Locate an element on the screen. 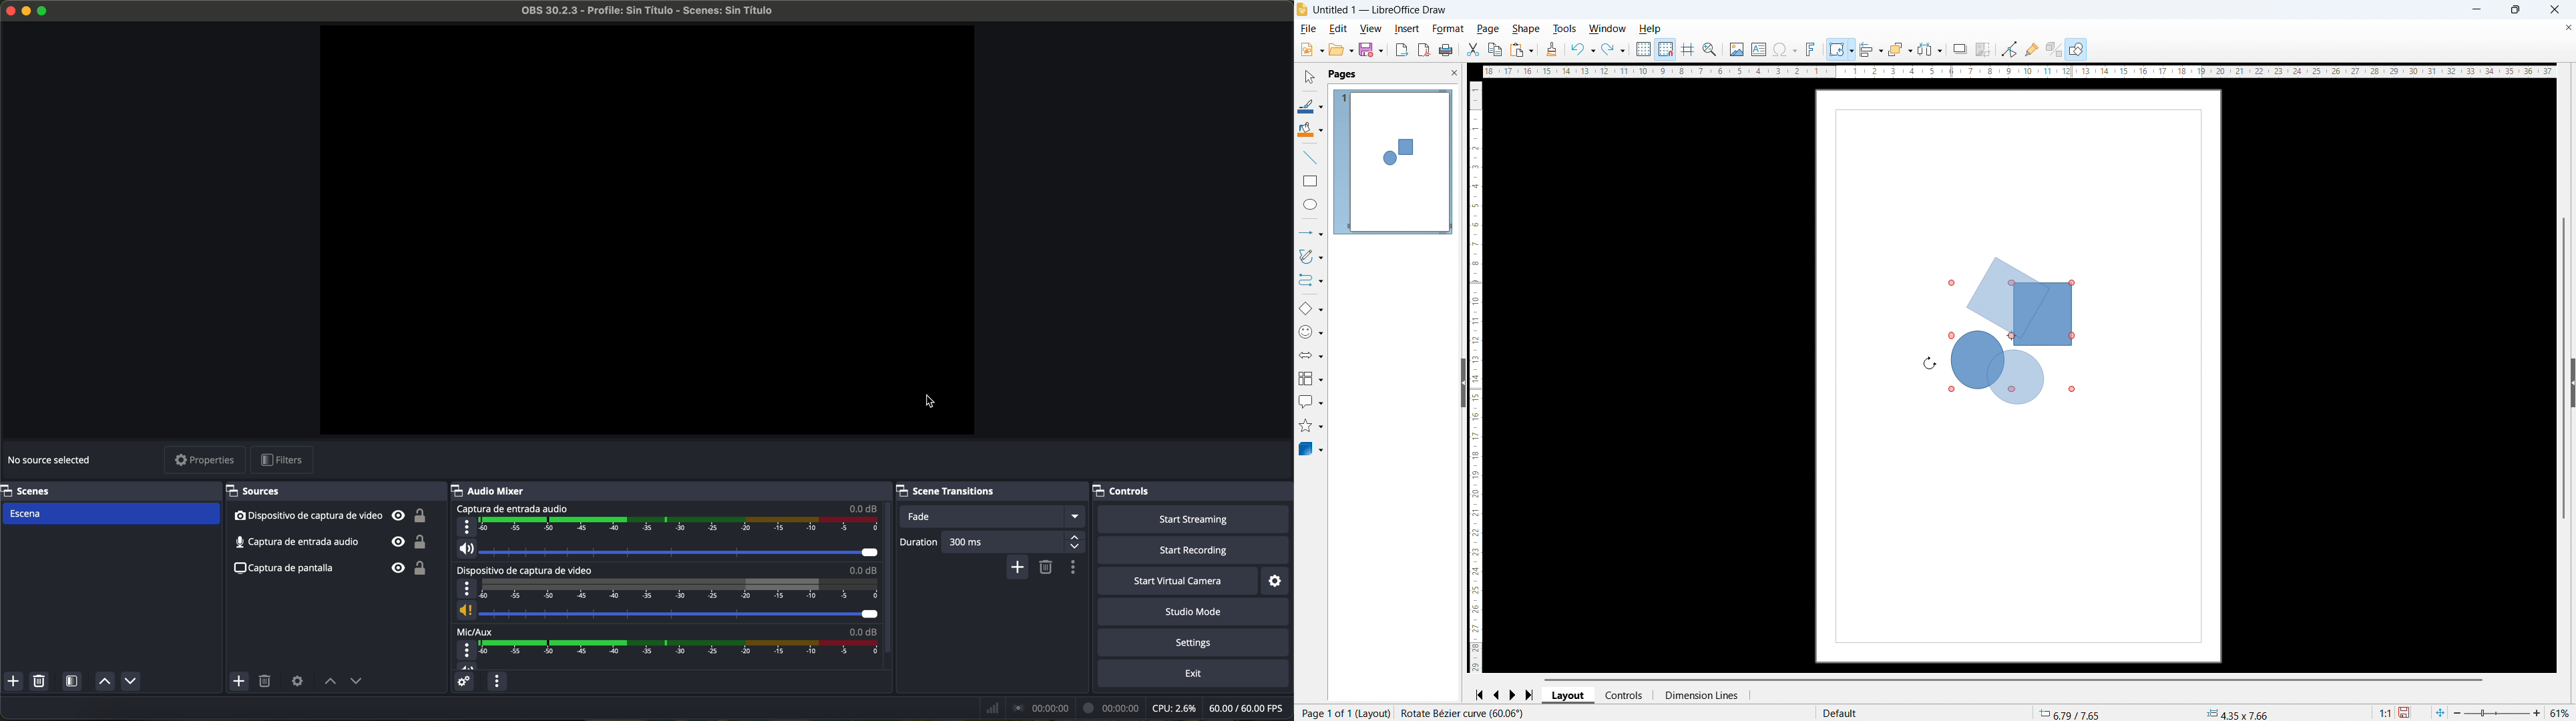  Vertical scroll bar  is located at coordinates (2564, 279).